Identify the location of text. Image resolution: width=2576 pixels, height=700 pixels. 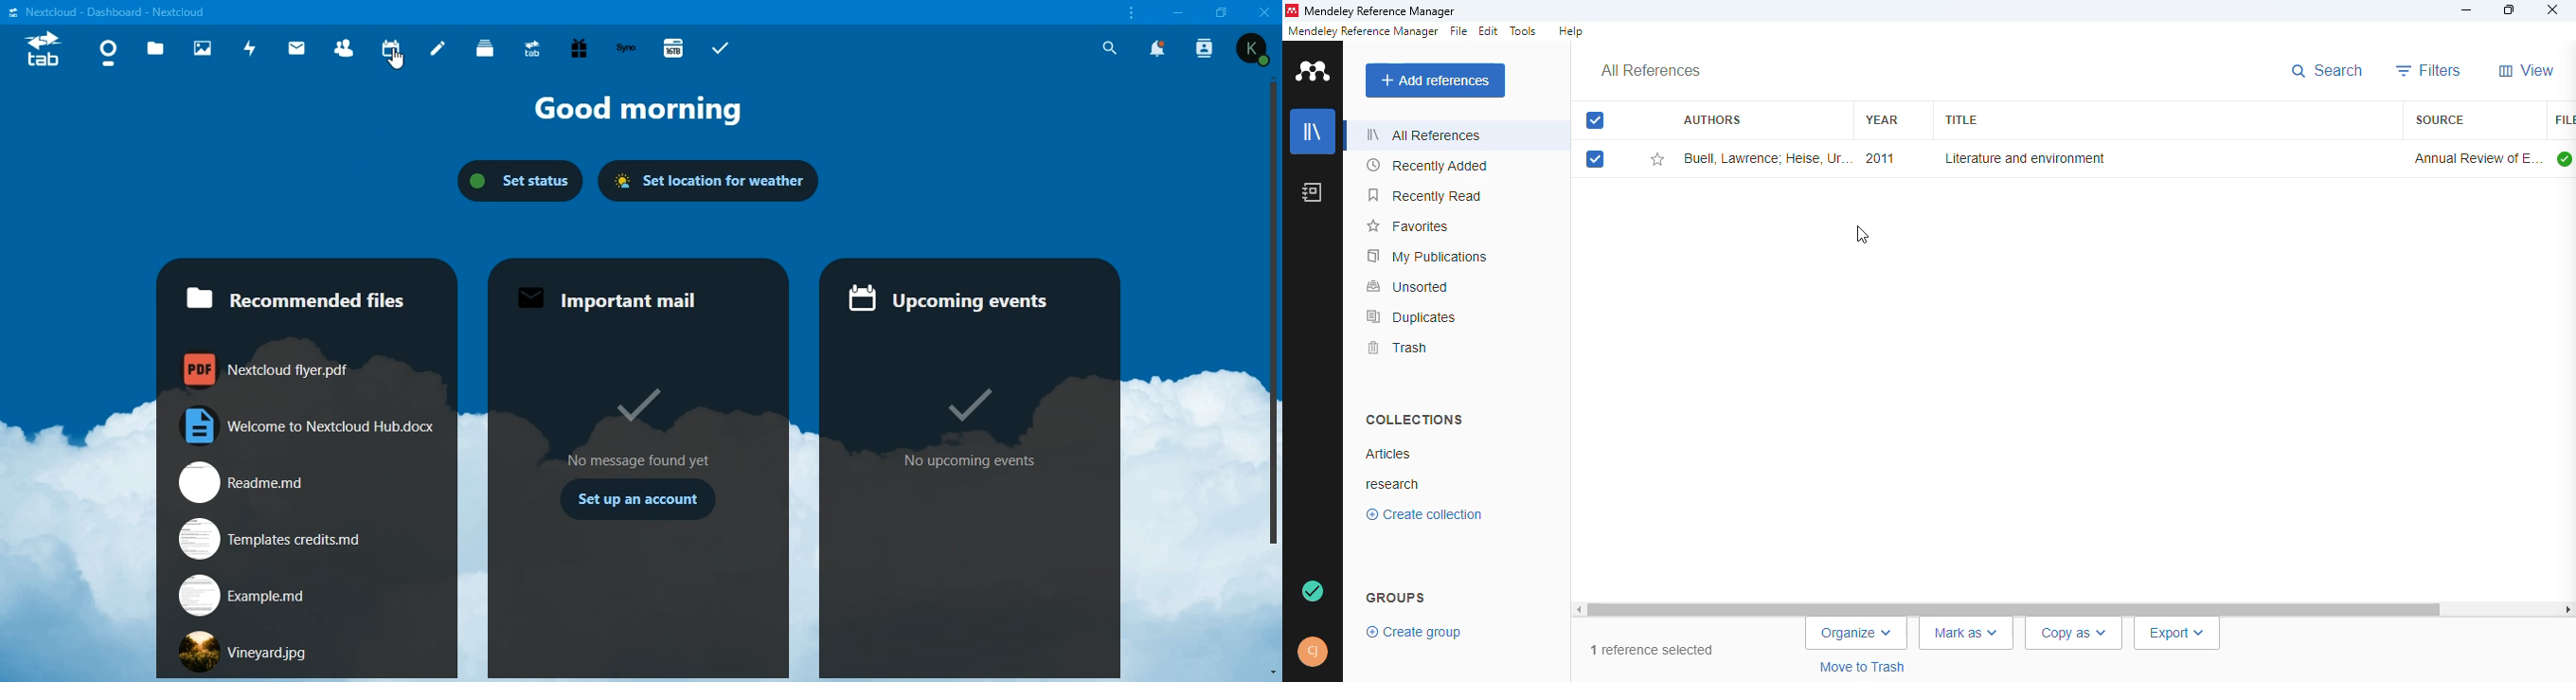
(116, 13).